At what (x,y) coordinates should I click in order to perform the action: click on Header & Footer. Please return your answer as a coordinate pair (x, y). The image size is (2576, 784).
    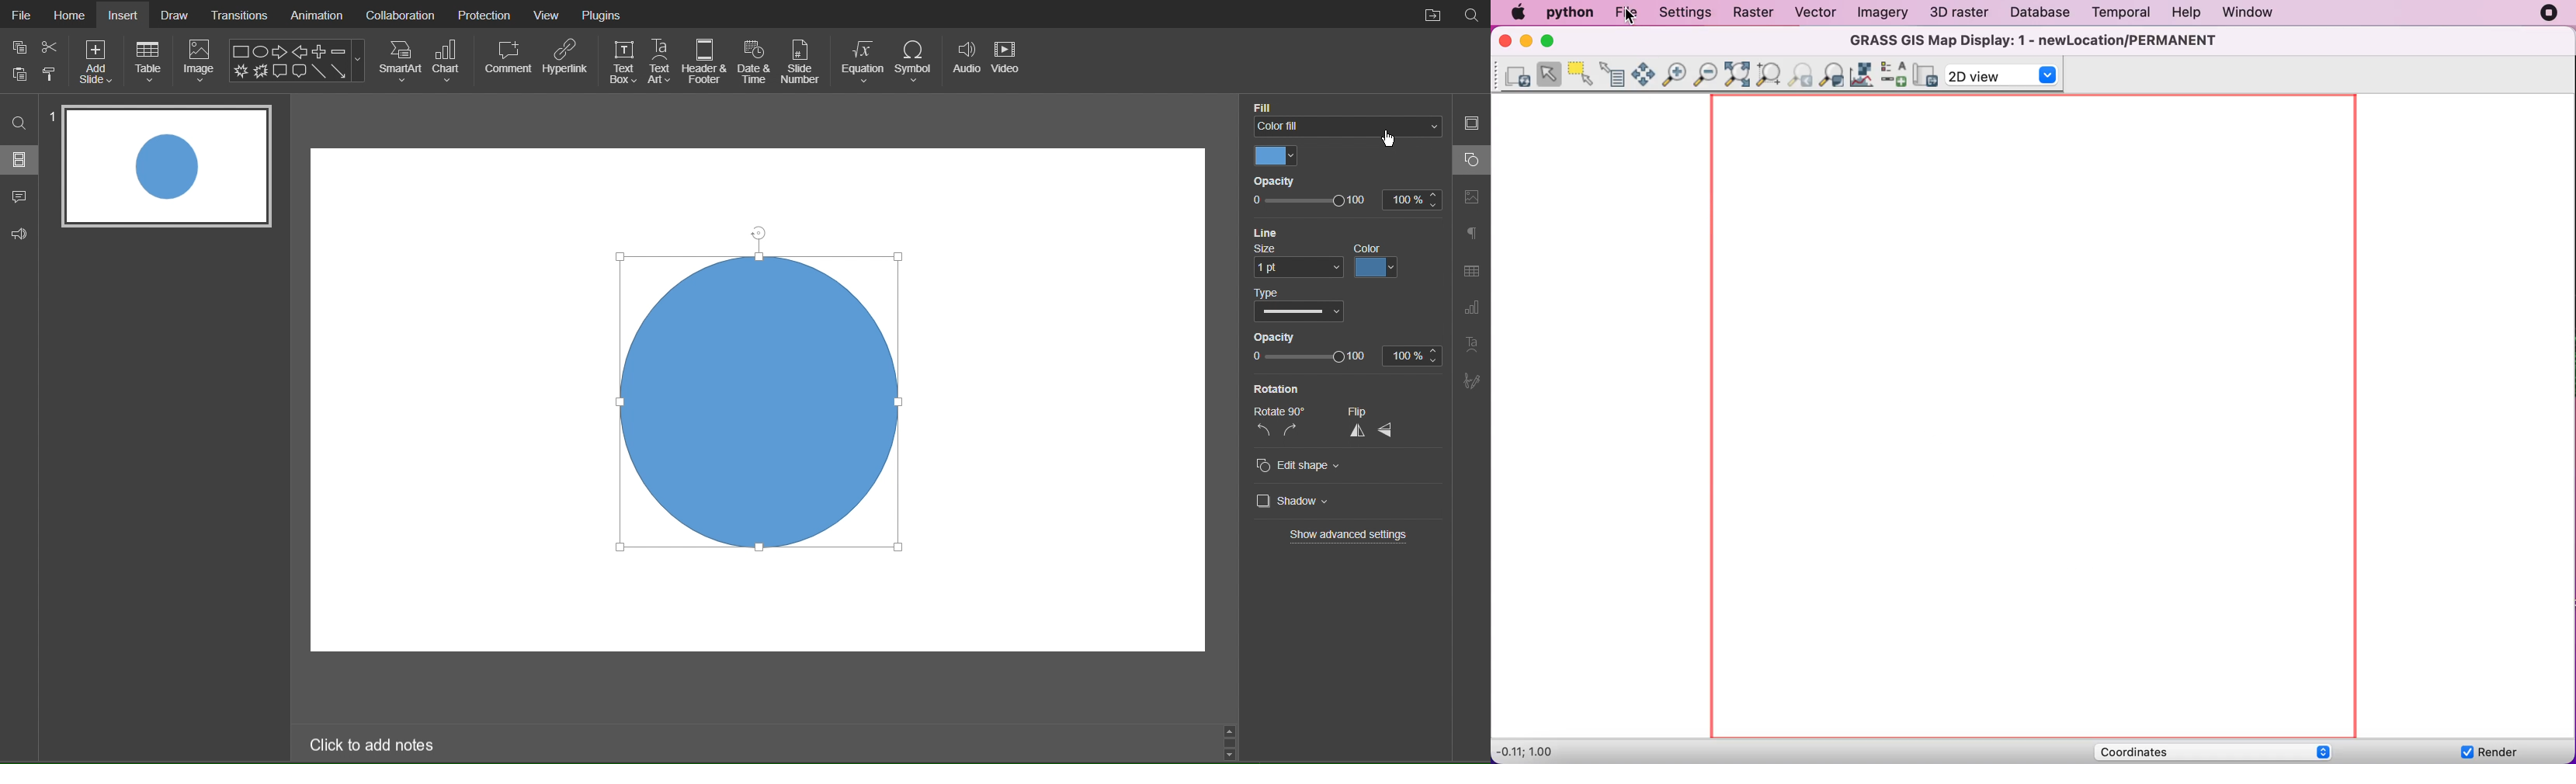
    Looking at the image, I should click on (705, 60).